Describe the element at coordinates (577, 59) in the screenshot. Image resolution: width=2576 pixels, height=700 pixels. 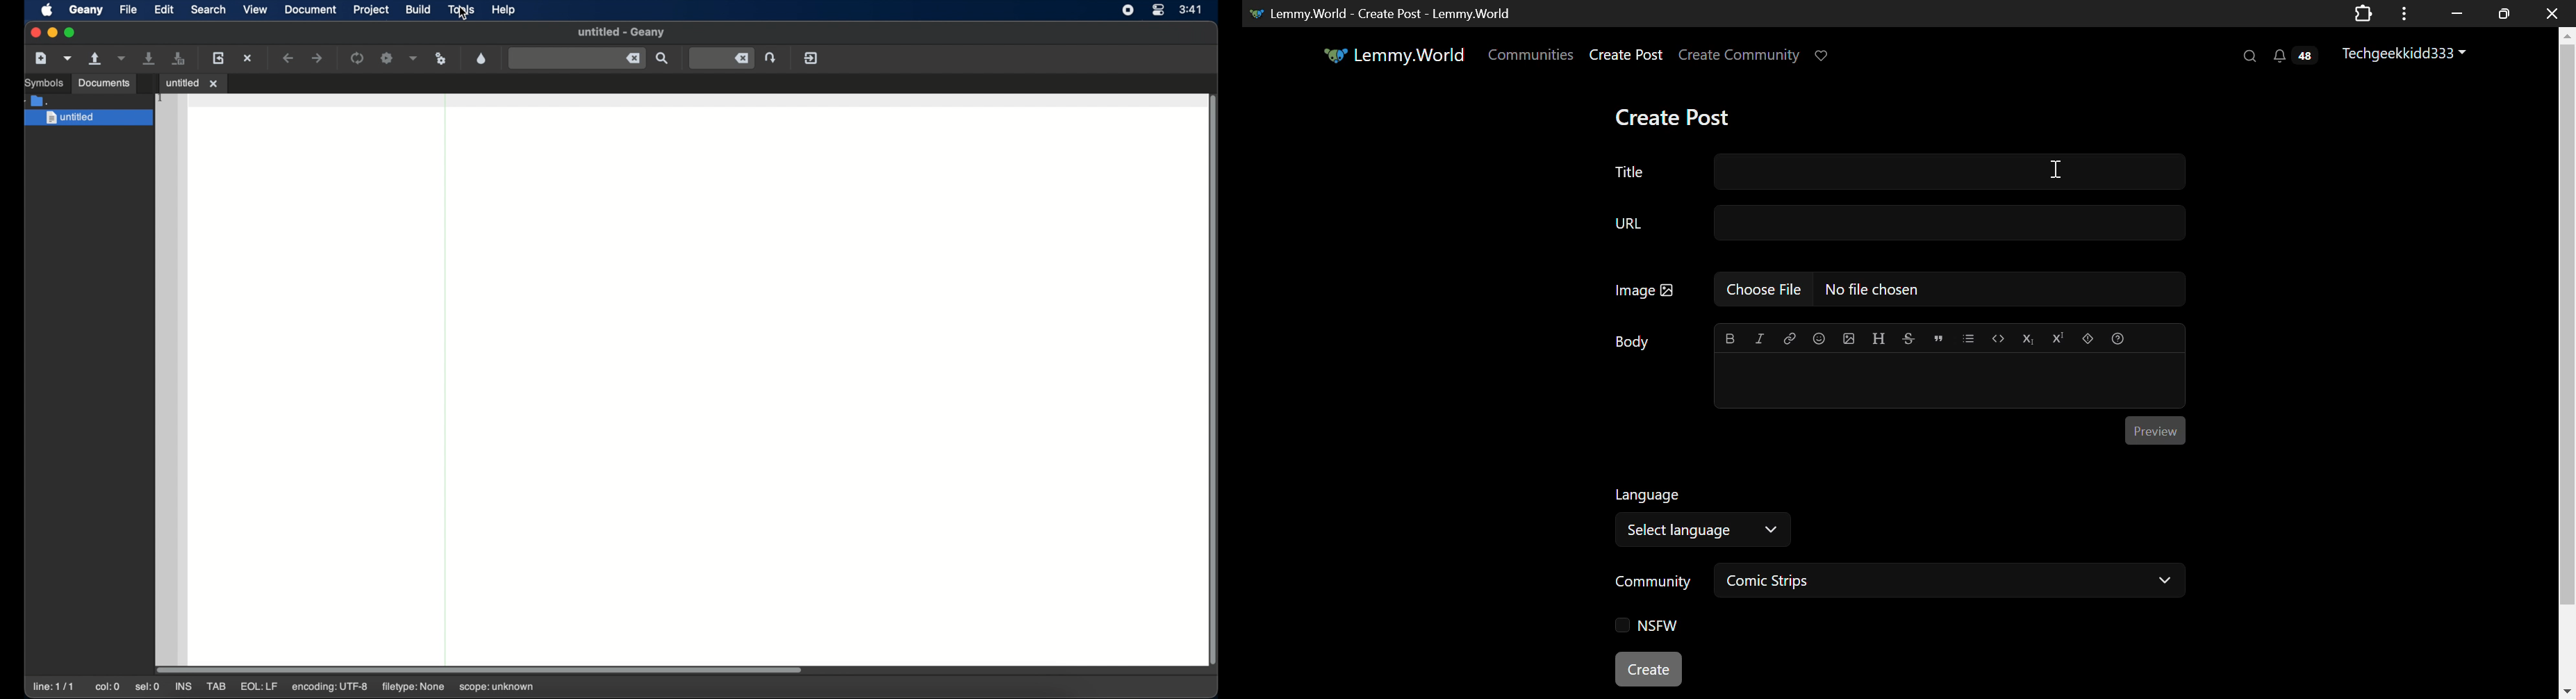
I see `find entered text in current file` at that location.